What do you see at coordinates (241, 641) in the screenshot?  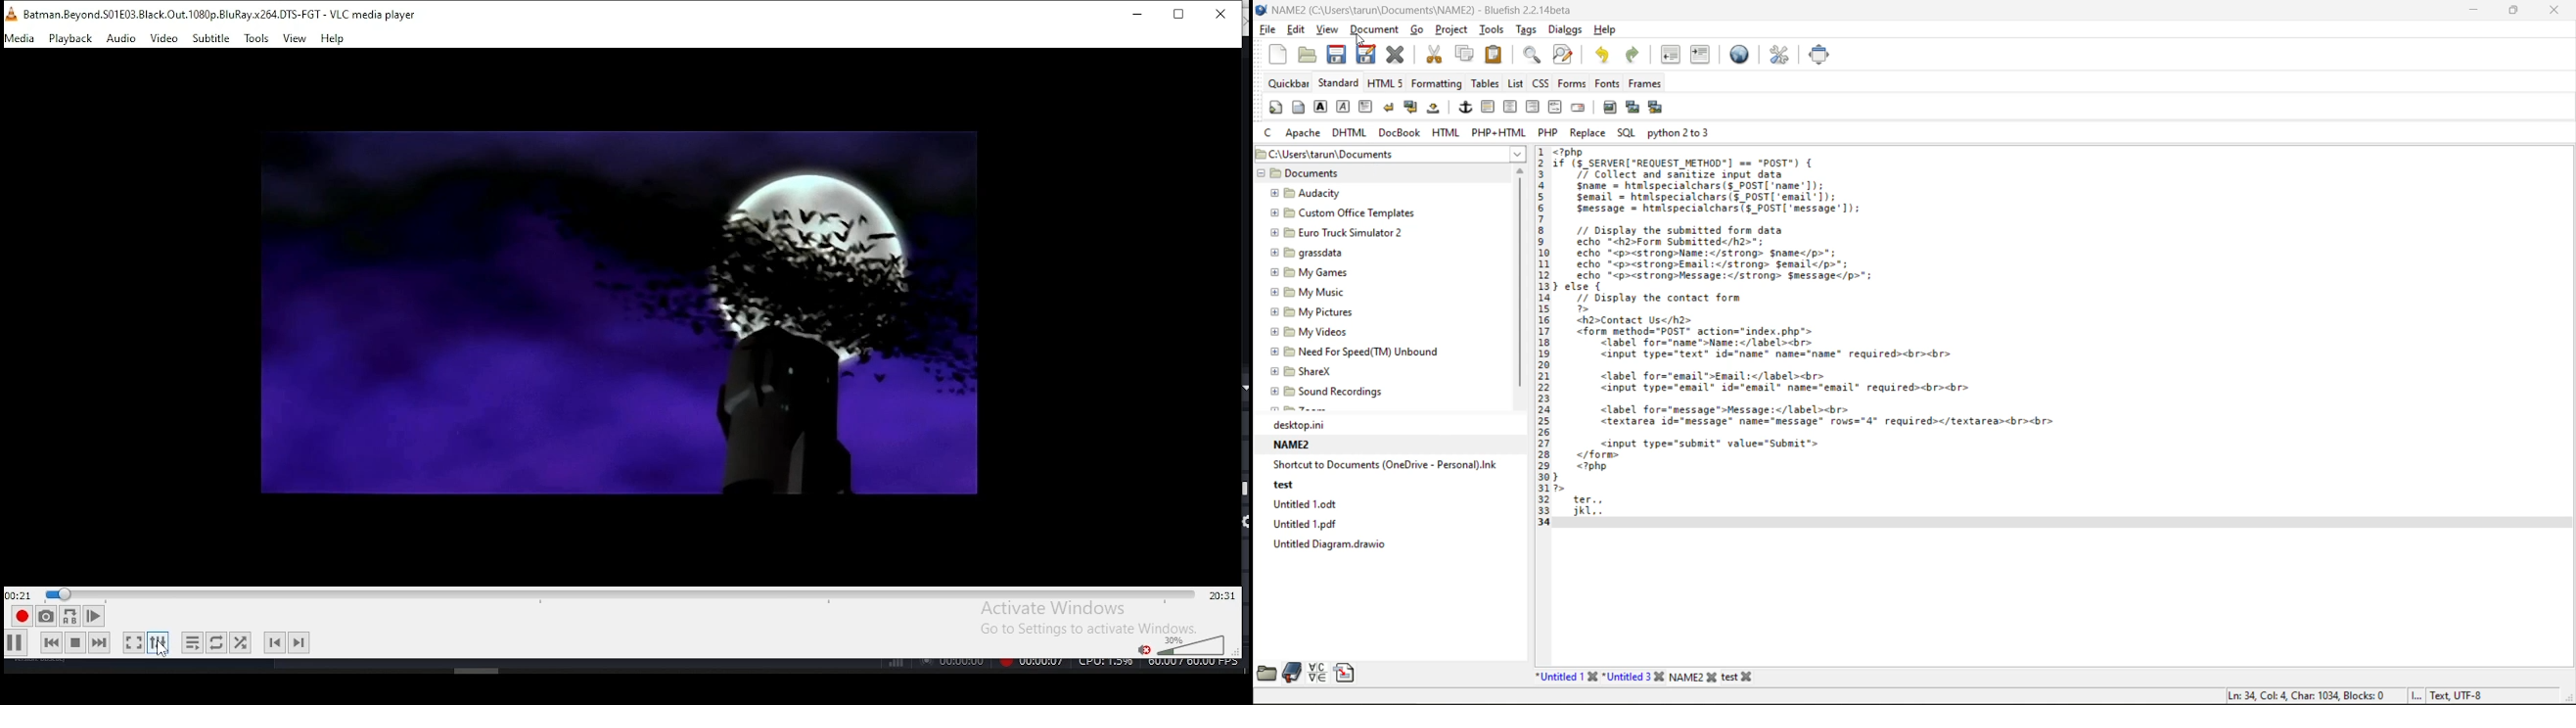 I see `random` at bounding box center [241, 641].